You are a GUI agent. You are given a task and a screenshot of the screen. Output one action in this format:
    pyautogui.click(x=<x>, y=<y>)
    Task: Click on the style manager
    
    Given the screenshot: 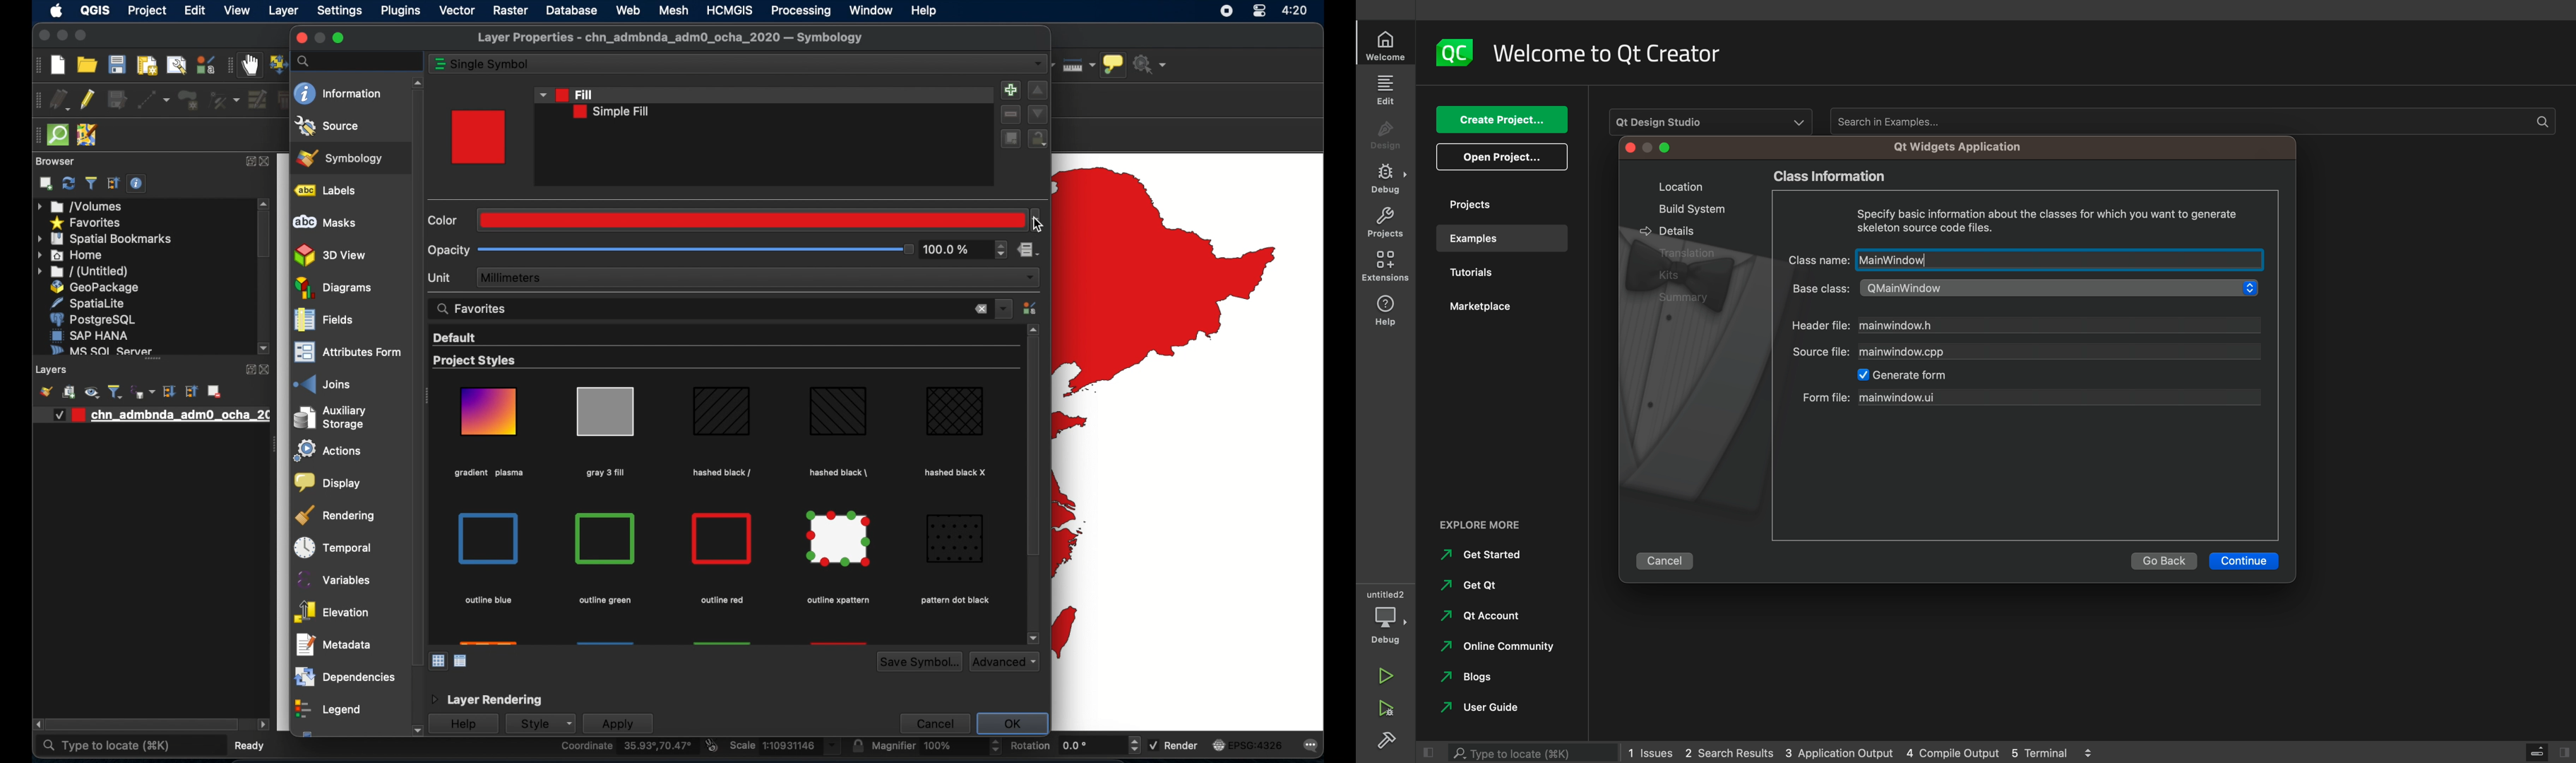 What is the action you would take?
    pyautogui.click(x=205, y=65)
    